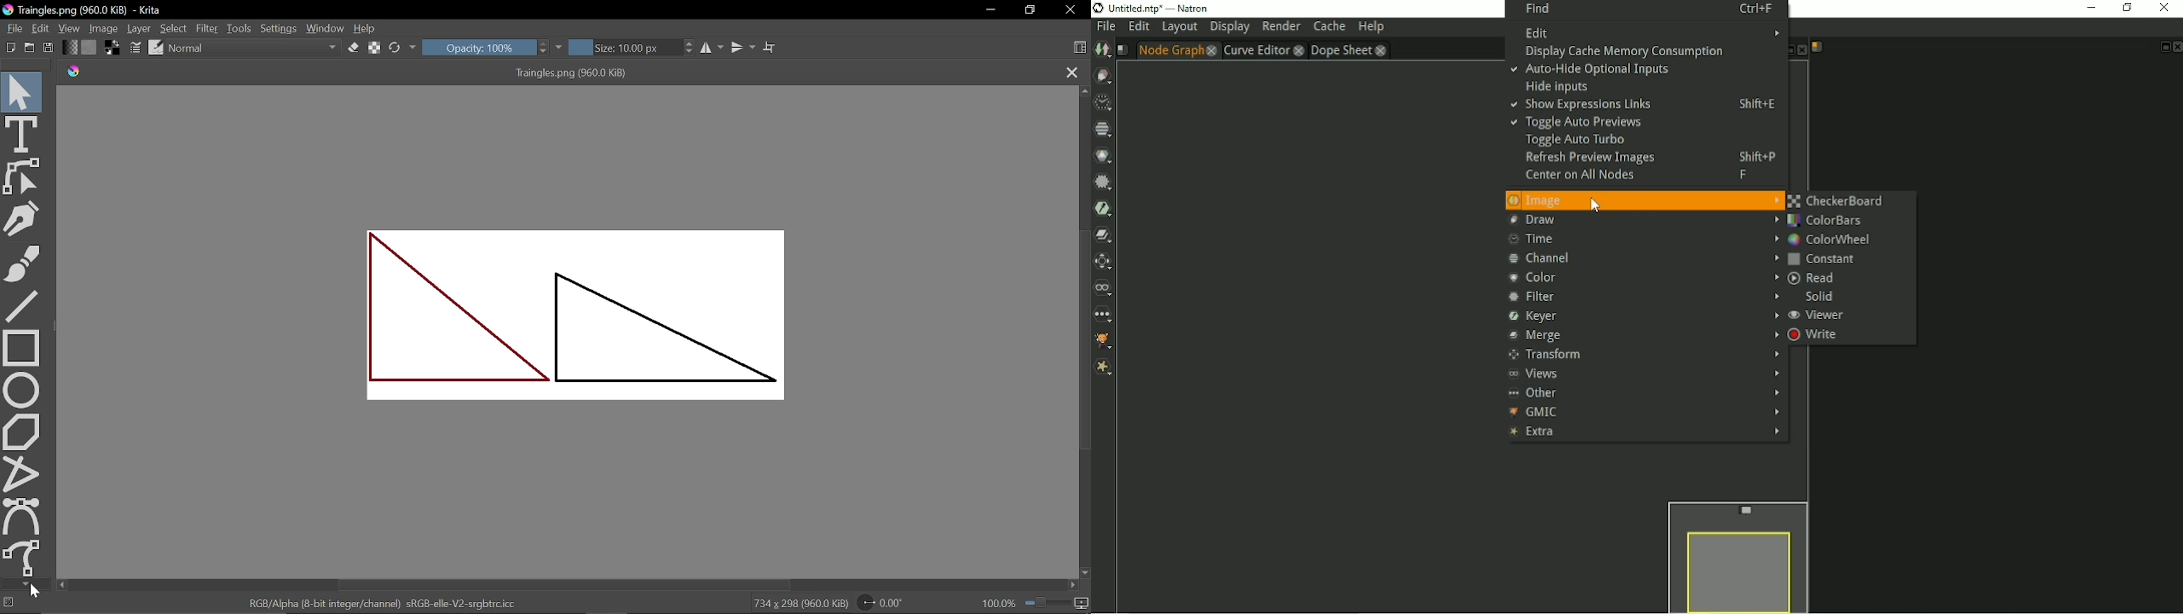 This screenshot has height=616, width=2184. I want to click on Rectangular tool, so click(21, 347).